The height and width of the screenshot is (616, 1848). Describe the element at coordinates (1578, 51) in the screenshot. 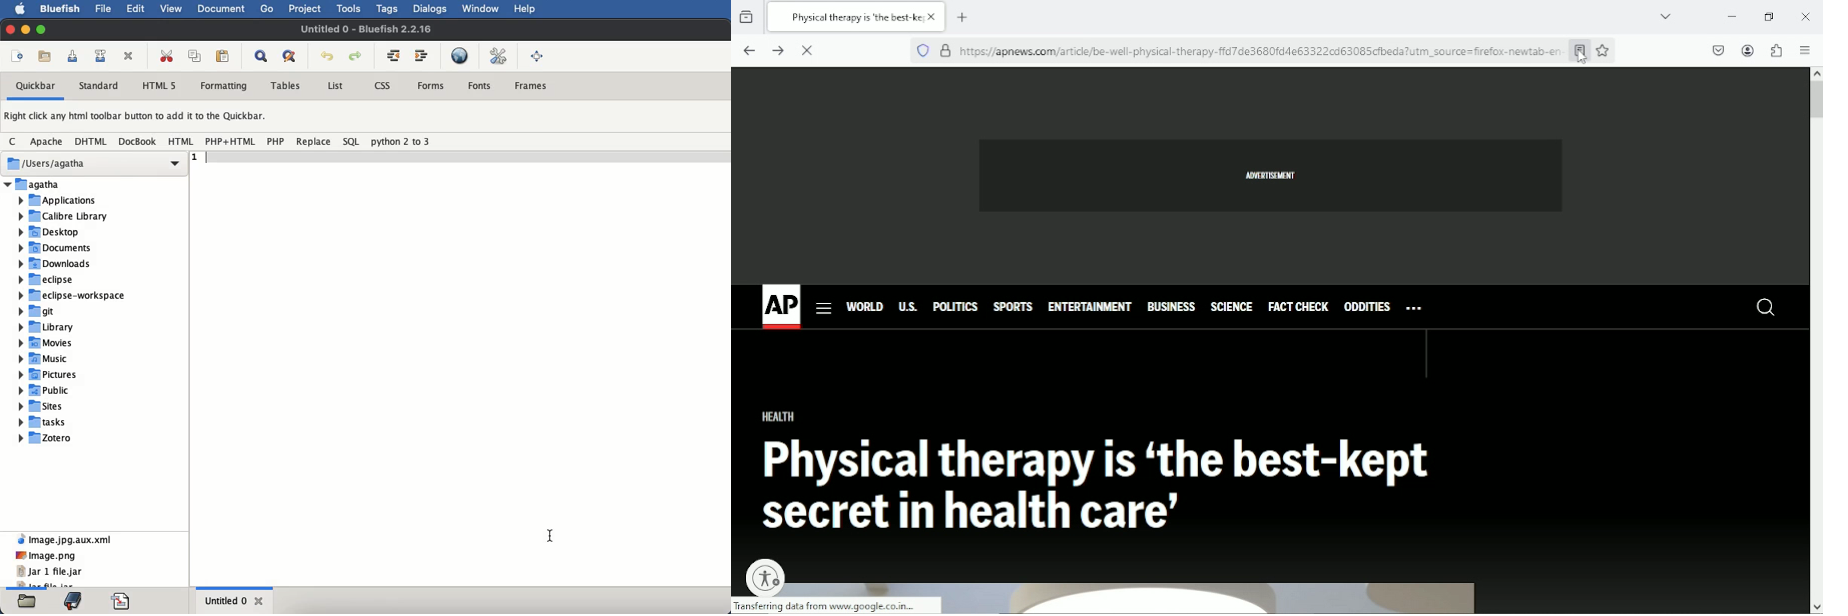

I see `switch to reader mode` at that location.